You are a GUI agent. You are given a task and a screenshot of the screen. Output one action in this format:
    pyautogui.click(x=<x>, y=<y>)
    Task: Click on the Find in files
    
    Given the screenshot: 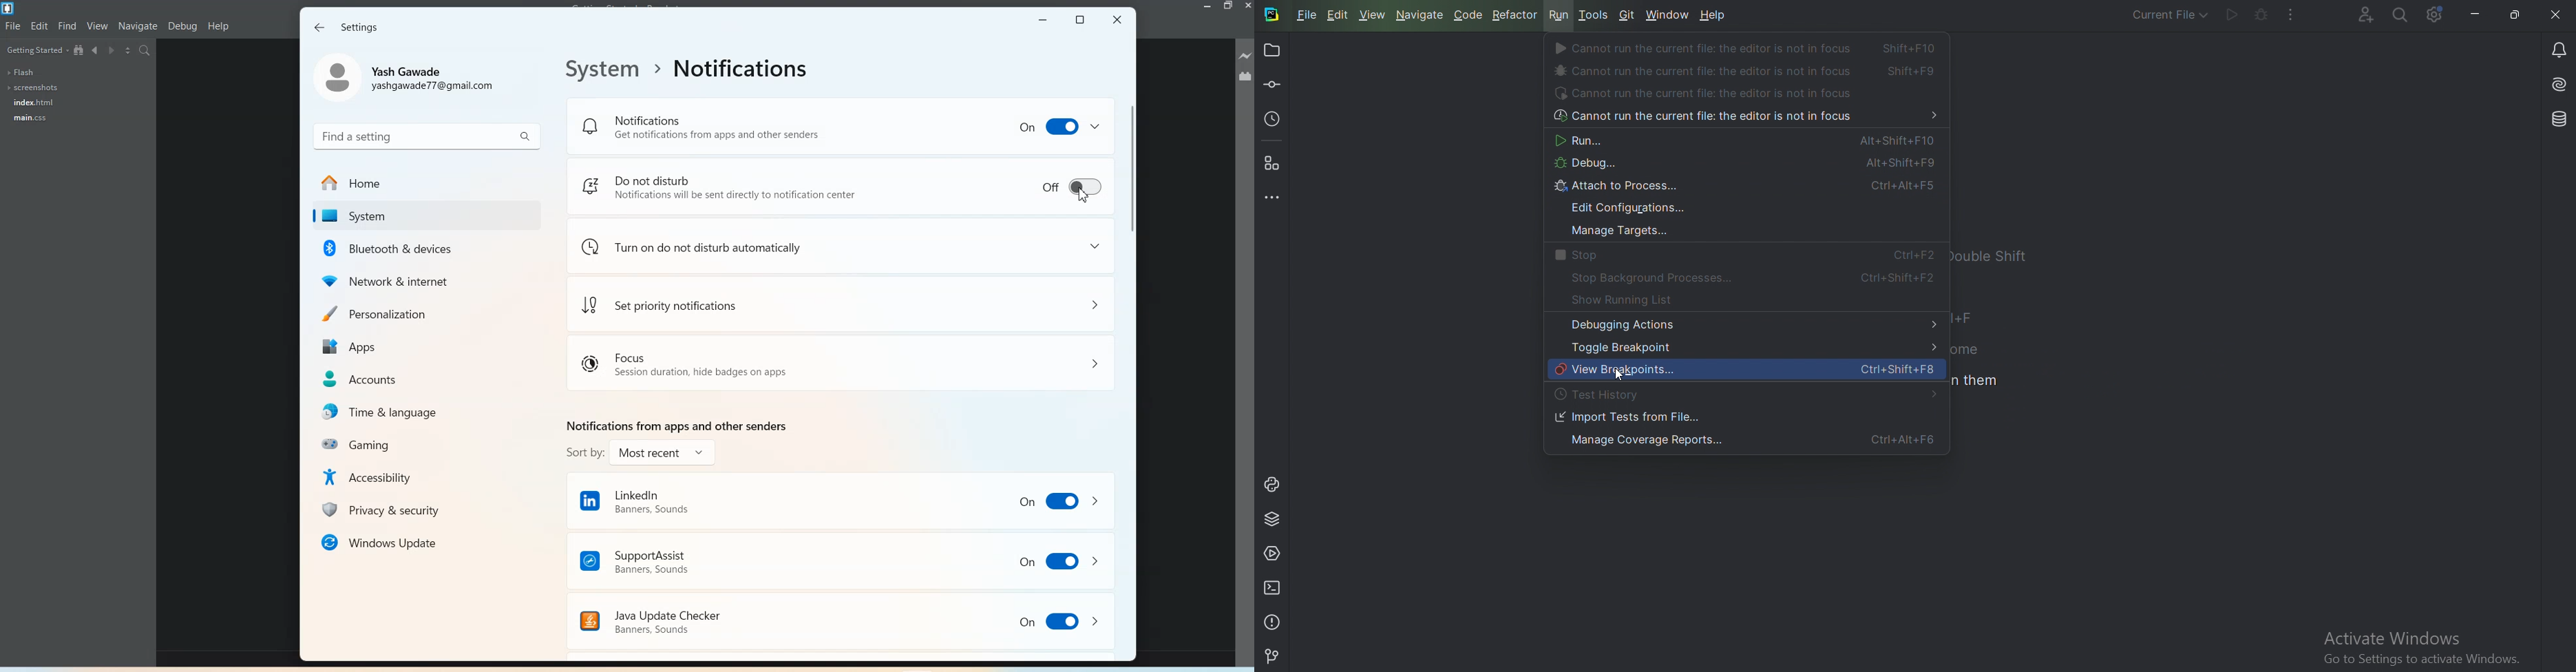 What is the action you would take?
    pyautogui.click(x=145, y=51)
    